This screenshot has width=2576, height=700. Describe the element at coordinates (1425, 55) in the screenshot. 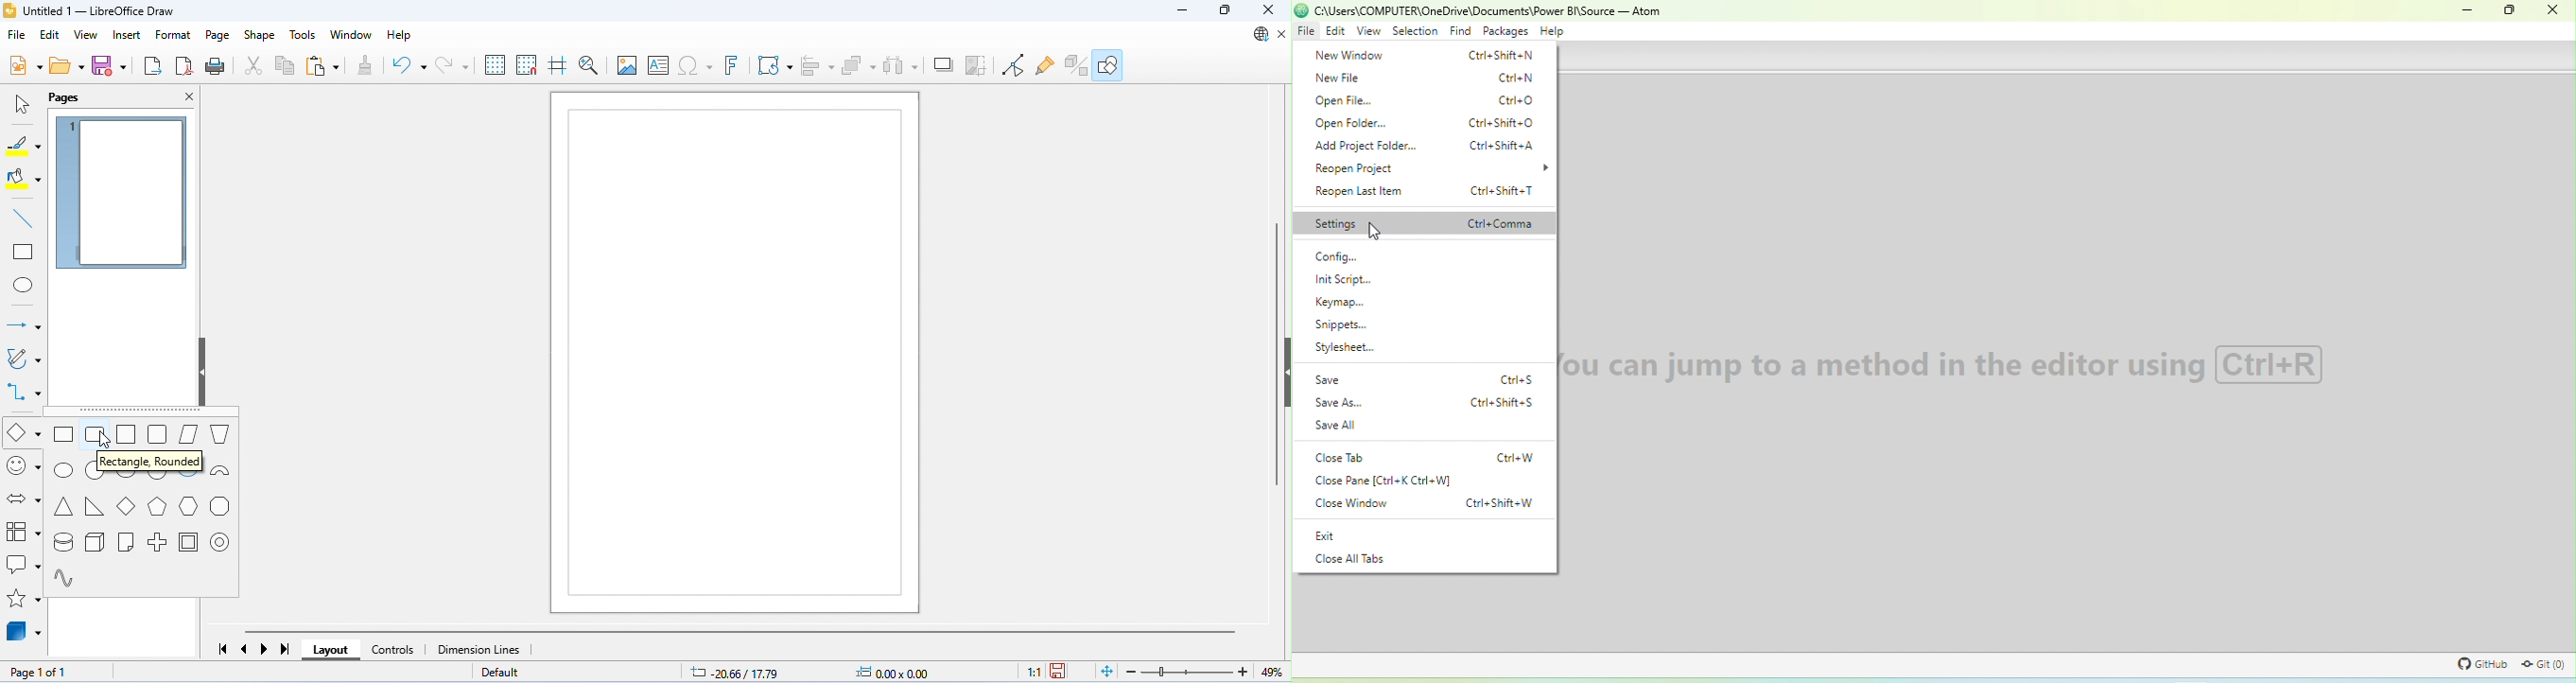

I see `new window` at that location.